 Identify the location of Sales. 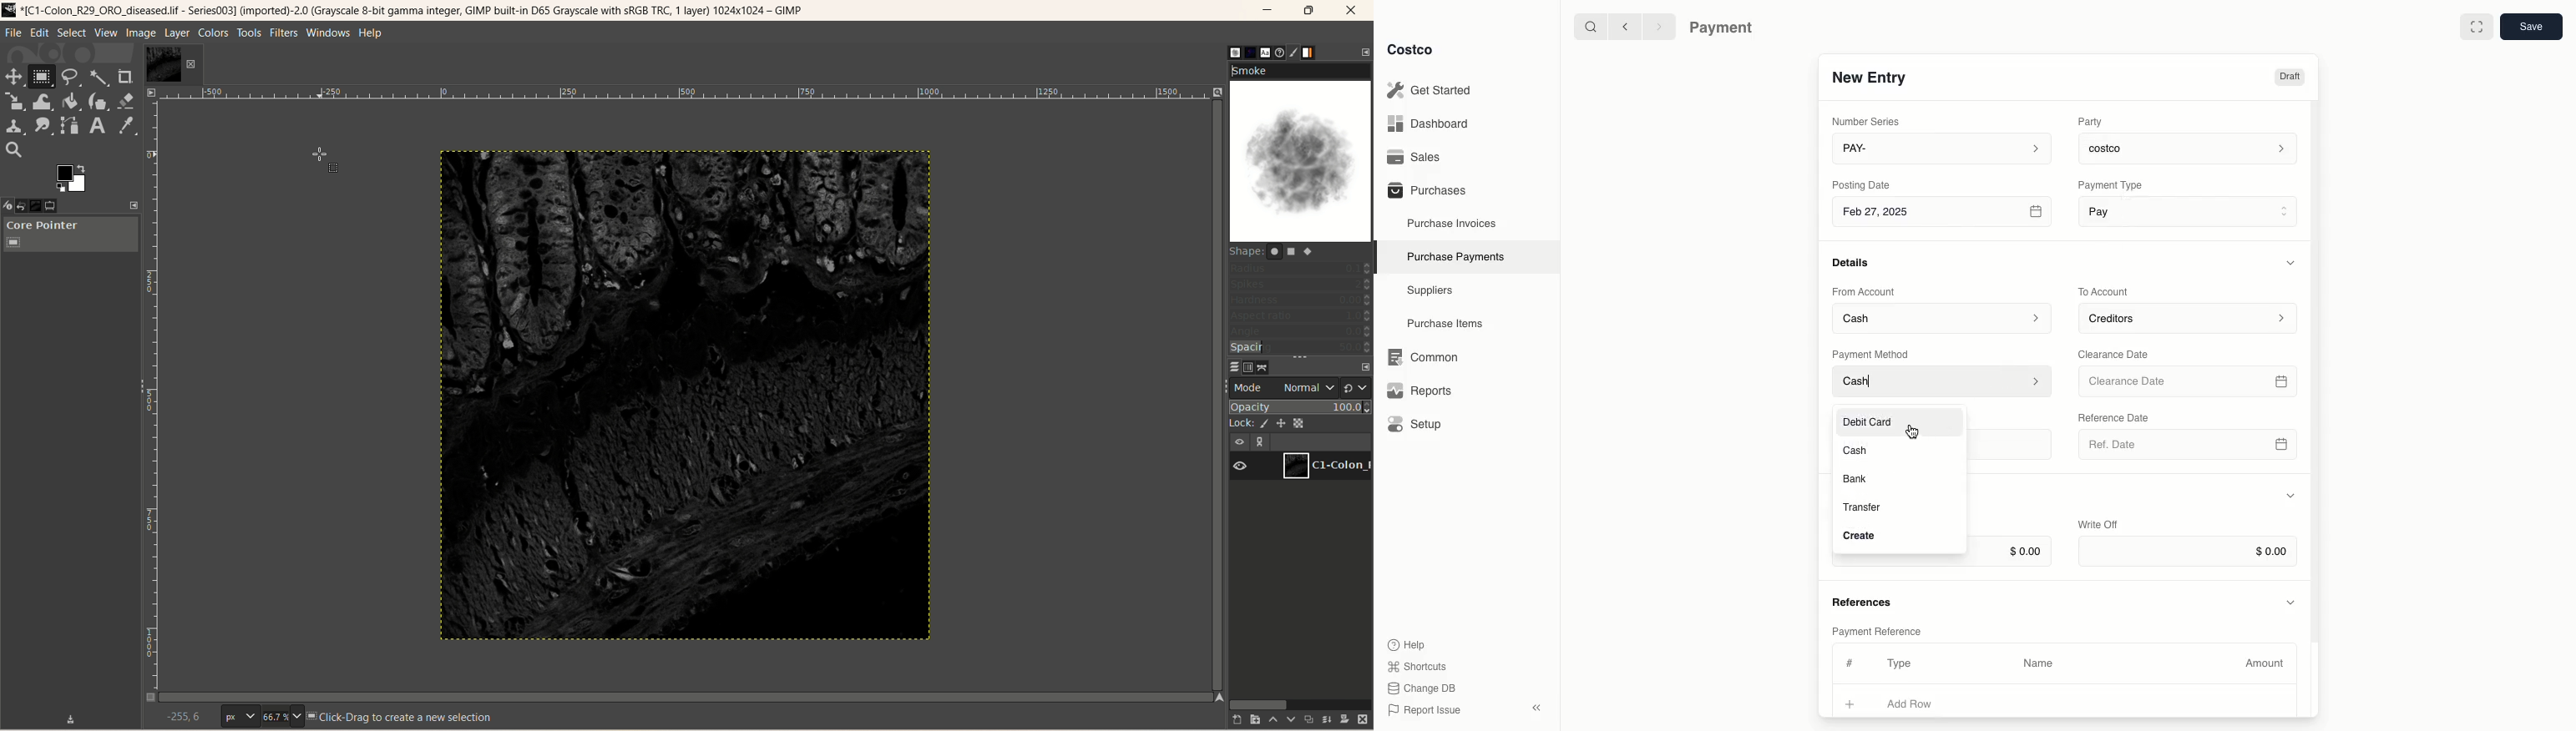
(1420, 157).